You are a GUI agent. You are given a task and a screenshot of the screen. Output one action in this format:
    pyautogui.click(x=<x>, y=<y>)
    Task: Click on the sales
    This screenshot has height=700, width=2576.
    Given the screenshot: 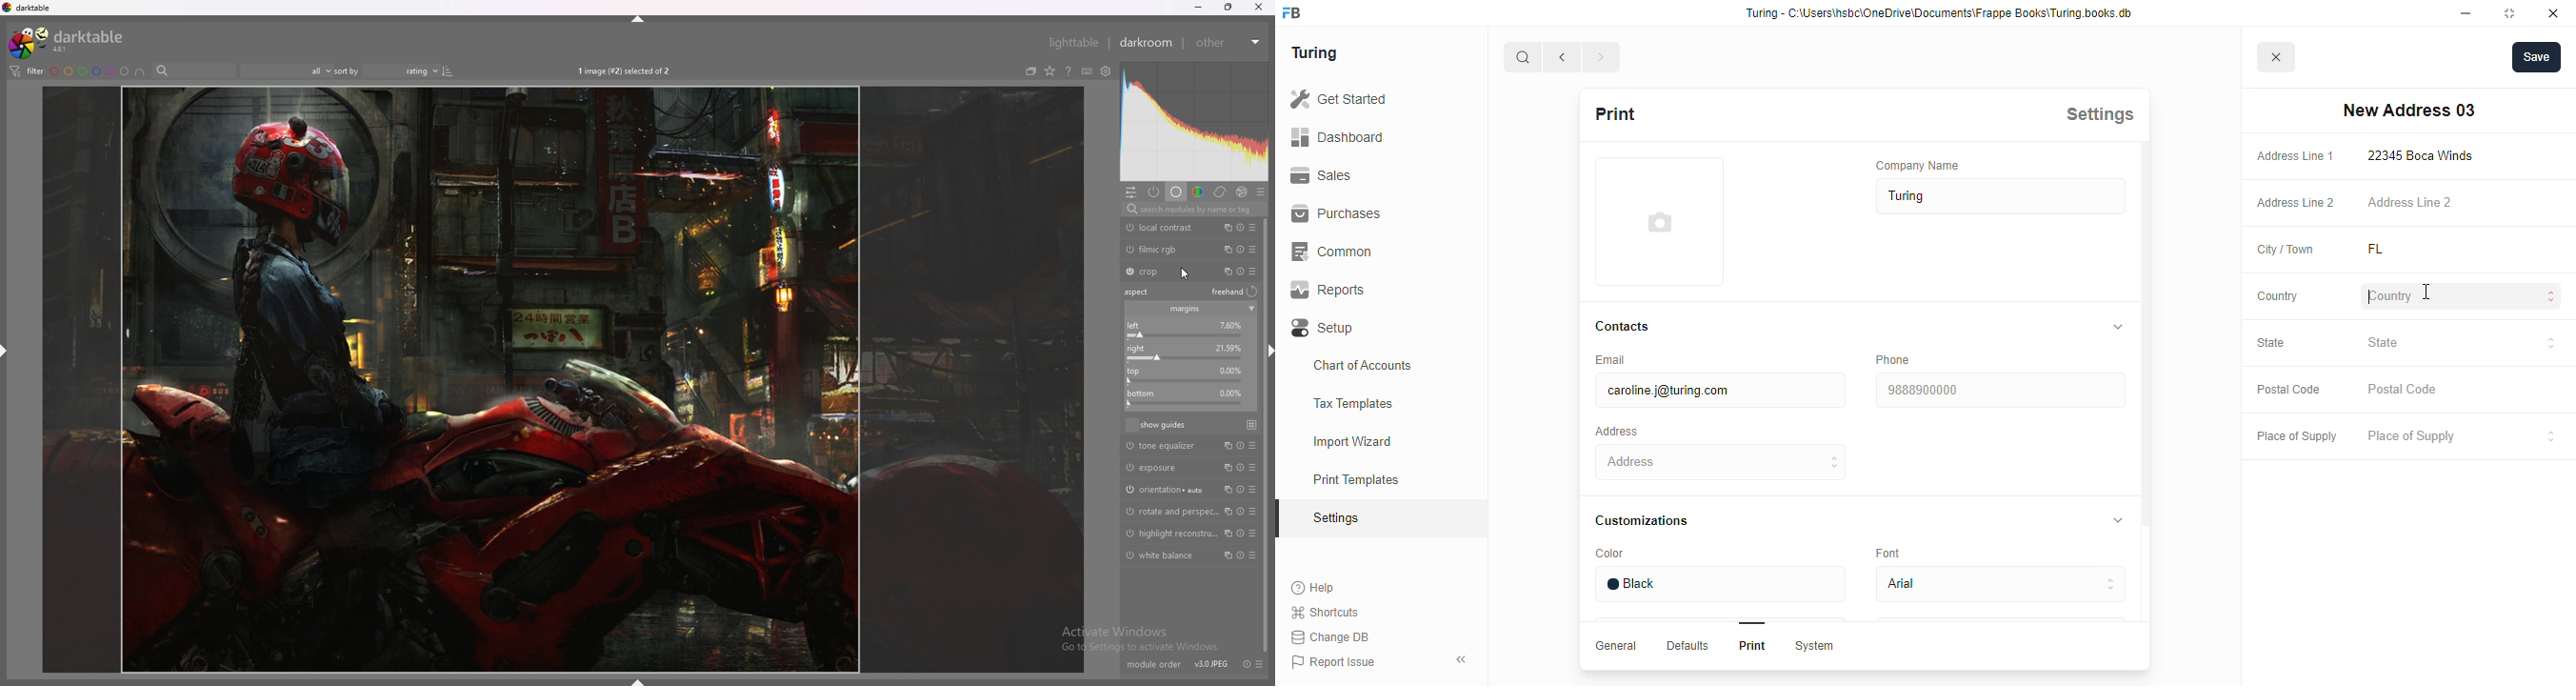 What is the action you would take?
    pyautogui.click(x=1325, y=175)
    